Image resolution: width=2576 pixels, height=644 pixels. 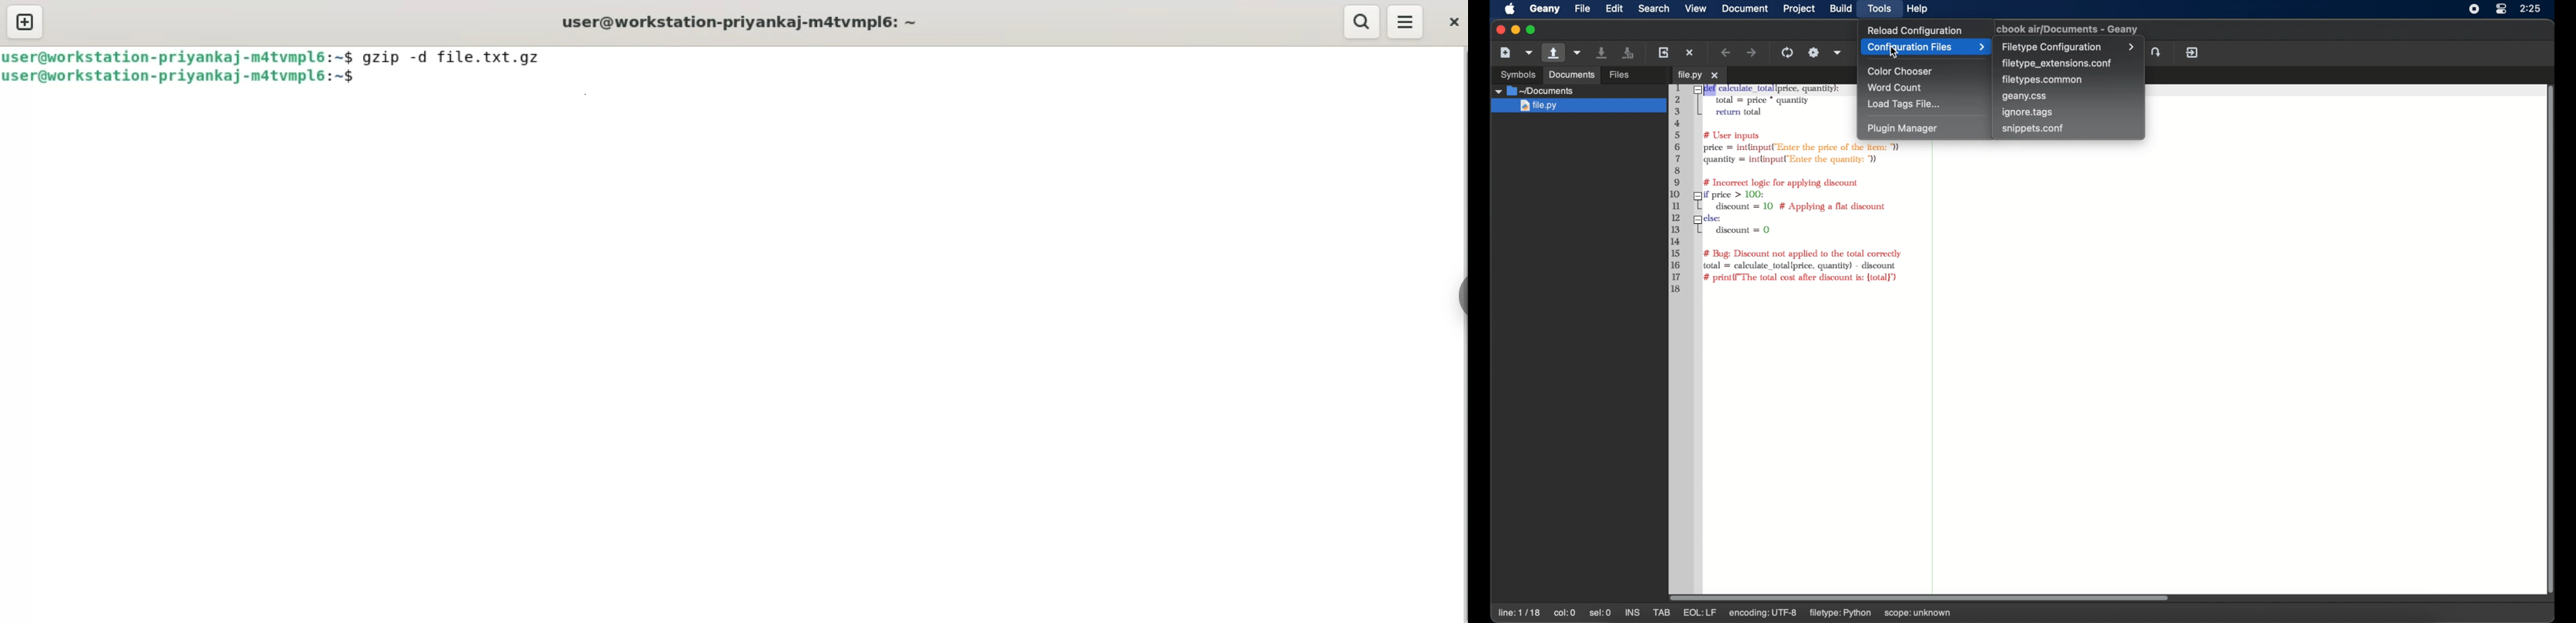 What do you see at coordinates (1628, 53) in the screenshot?
I see `save all files` at bounding box center [1628, 53].